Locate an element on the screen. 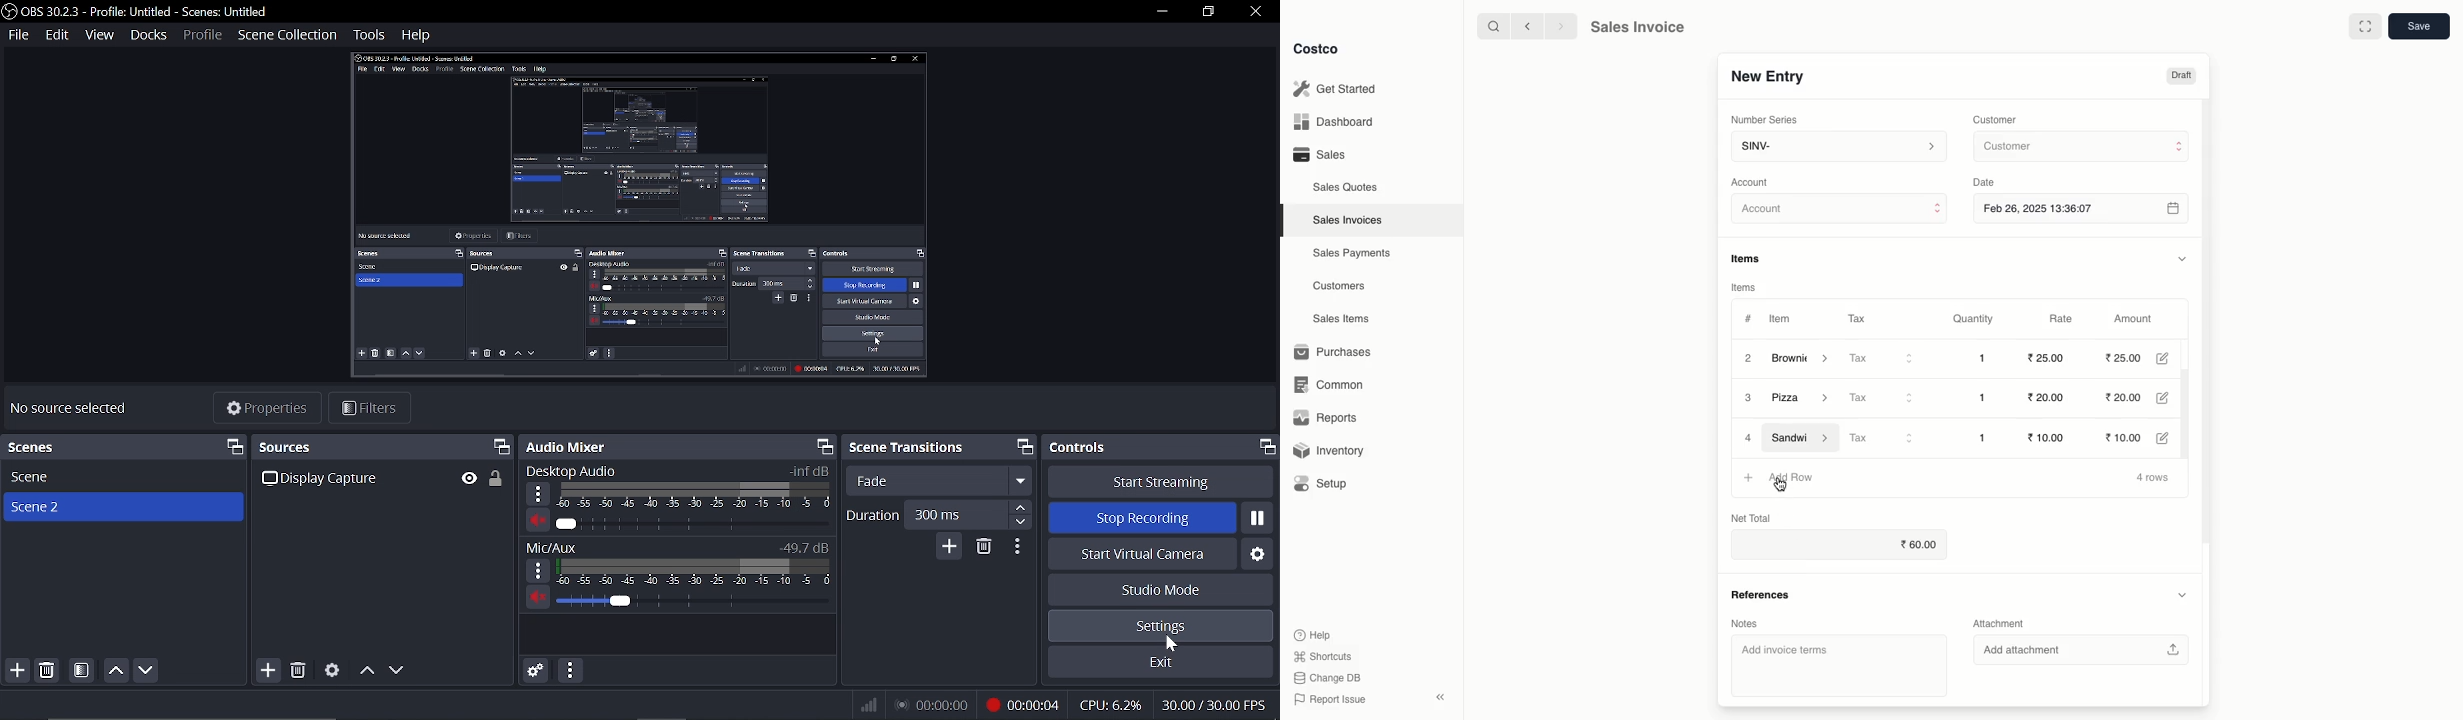  Help is located at coordinates (1314, 634).